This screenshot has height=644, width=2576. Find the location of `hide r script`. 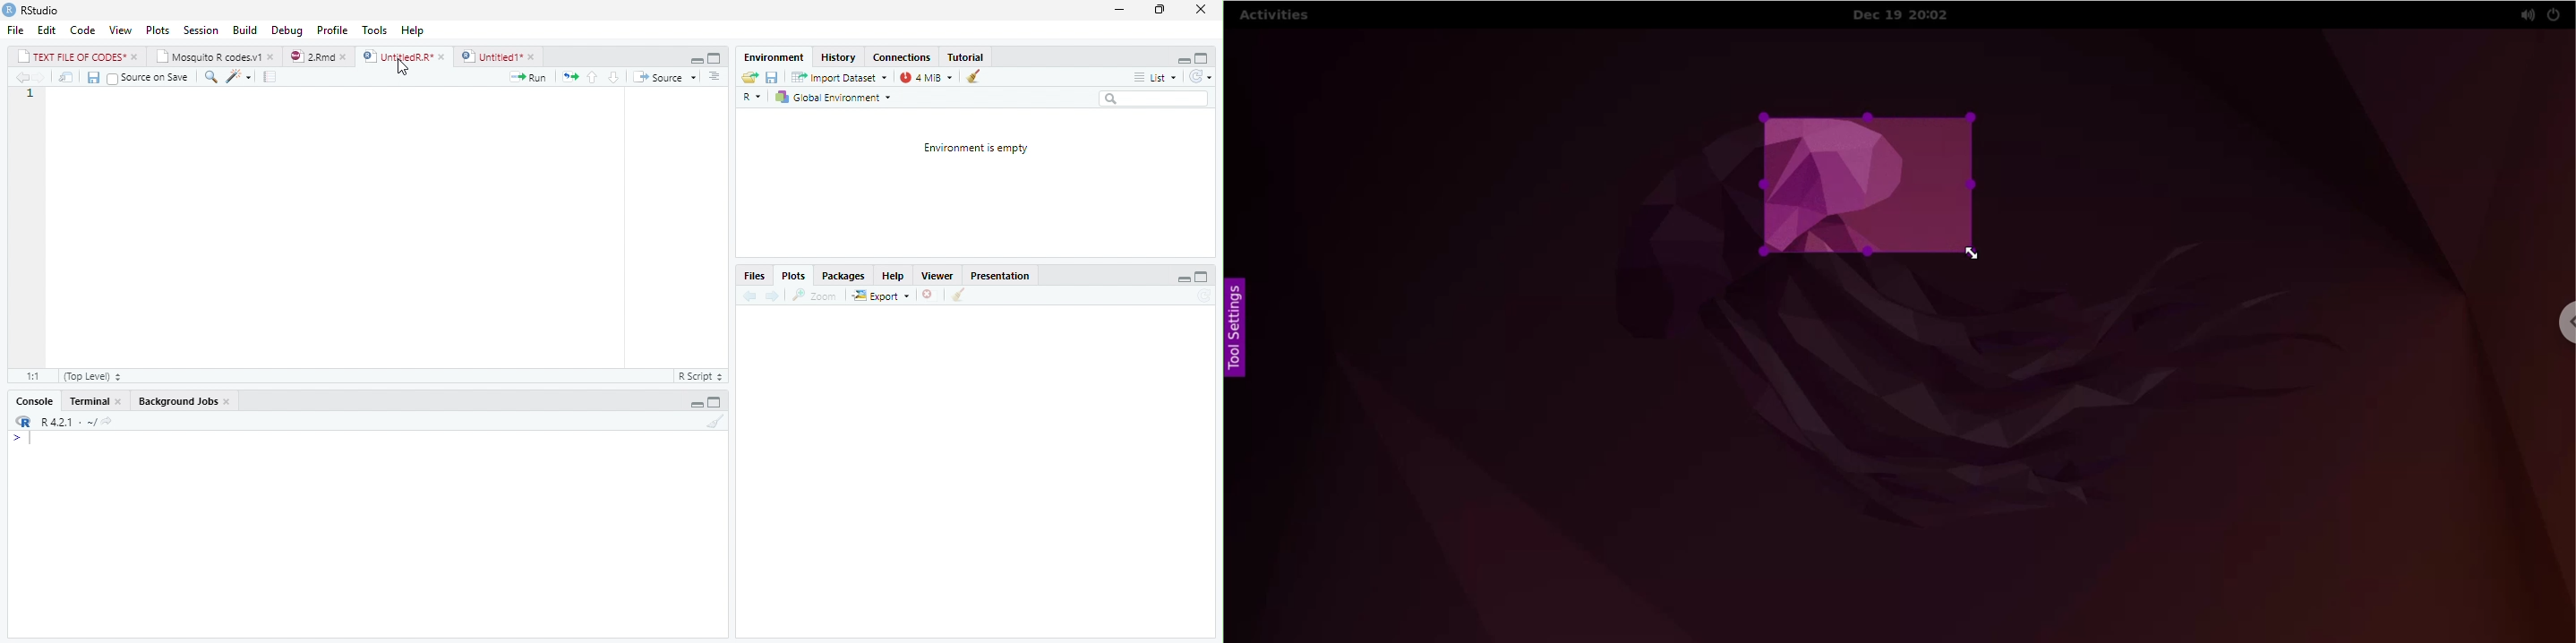

hide r script is located at coordinates (1183, 59).